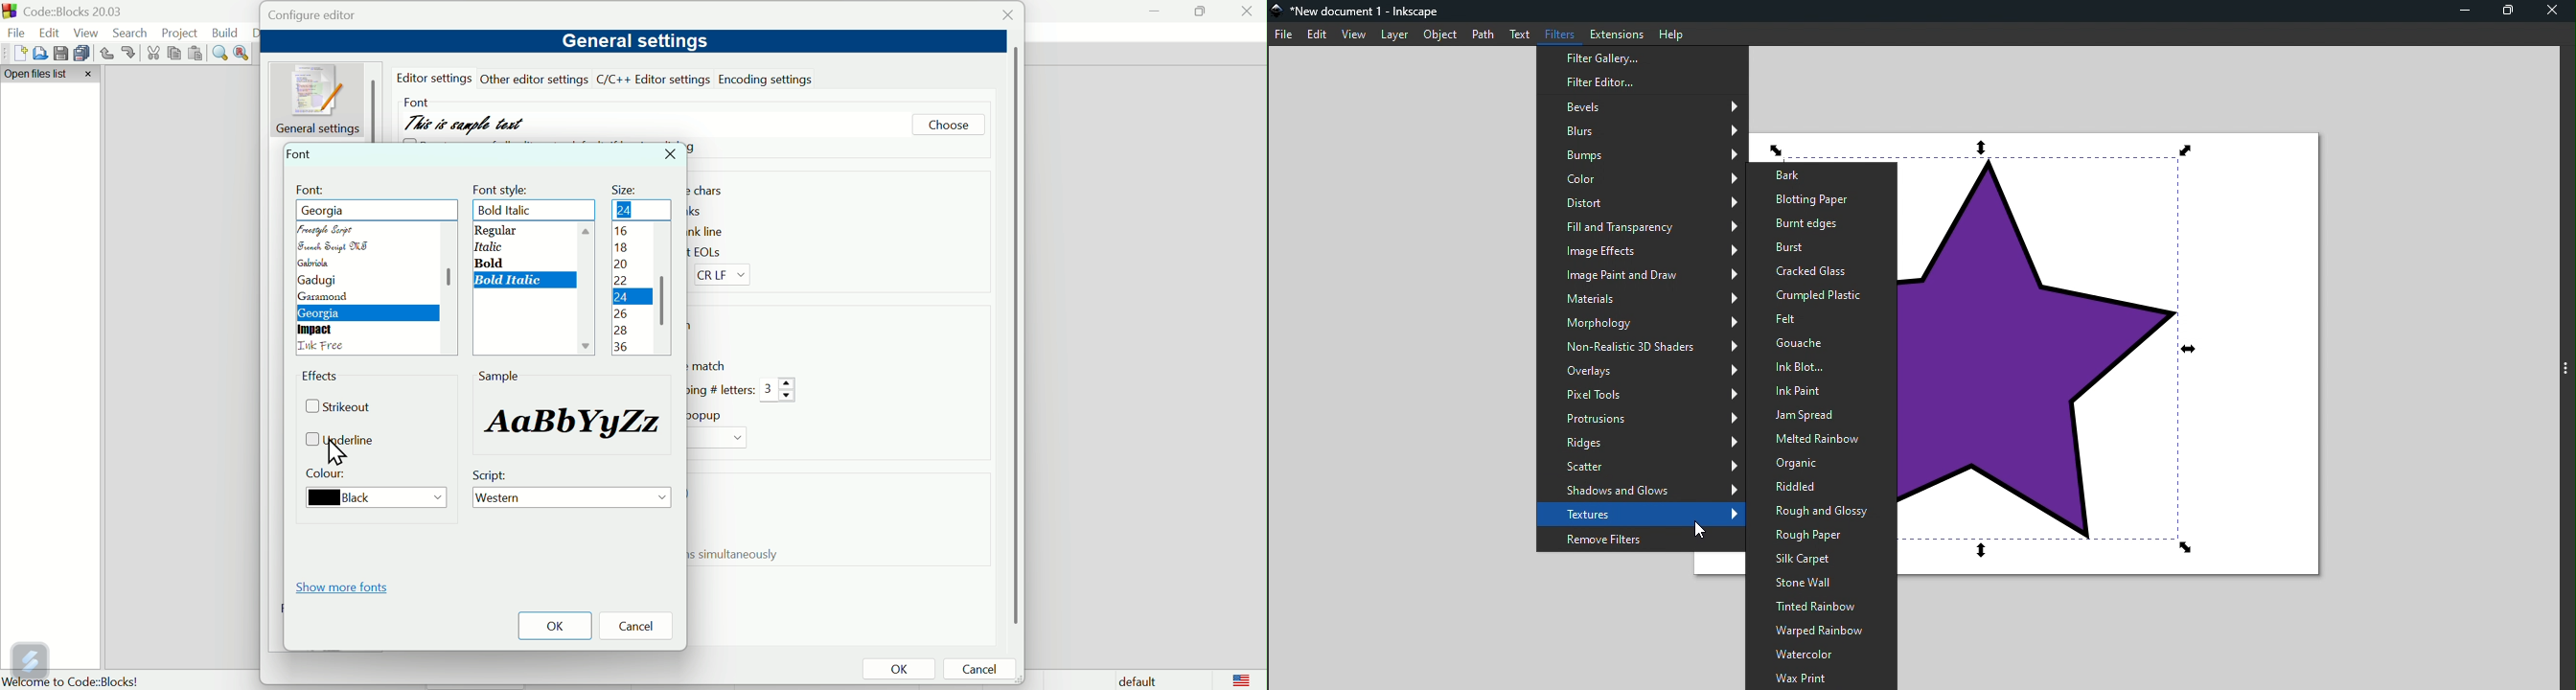 The image size is (2576, 700). What do you see at coordinates (1640, 466) in the screenshot?
I see `Scatter` at bounding box center [1640, 466].